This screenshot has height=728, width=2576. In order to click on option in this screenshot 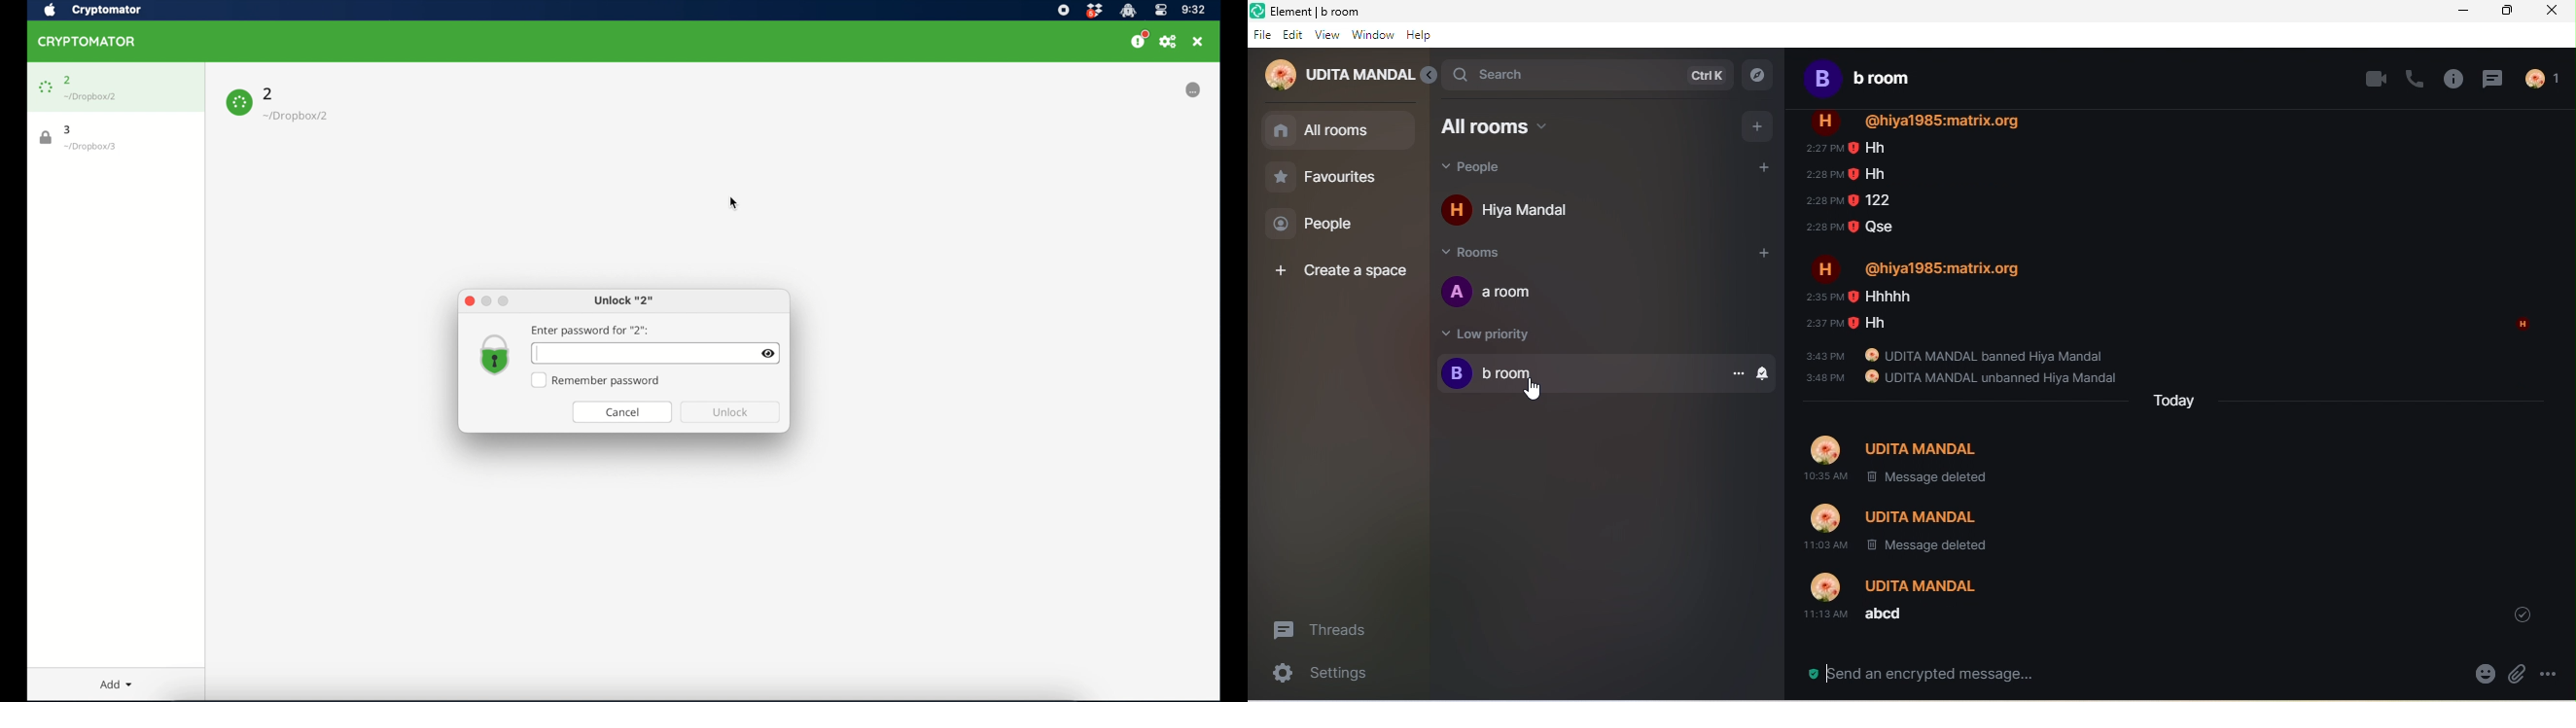, I will do `click(1741, 373)`.